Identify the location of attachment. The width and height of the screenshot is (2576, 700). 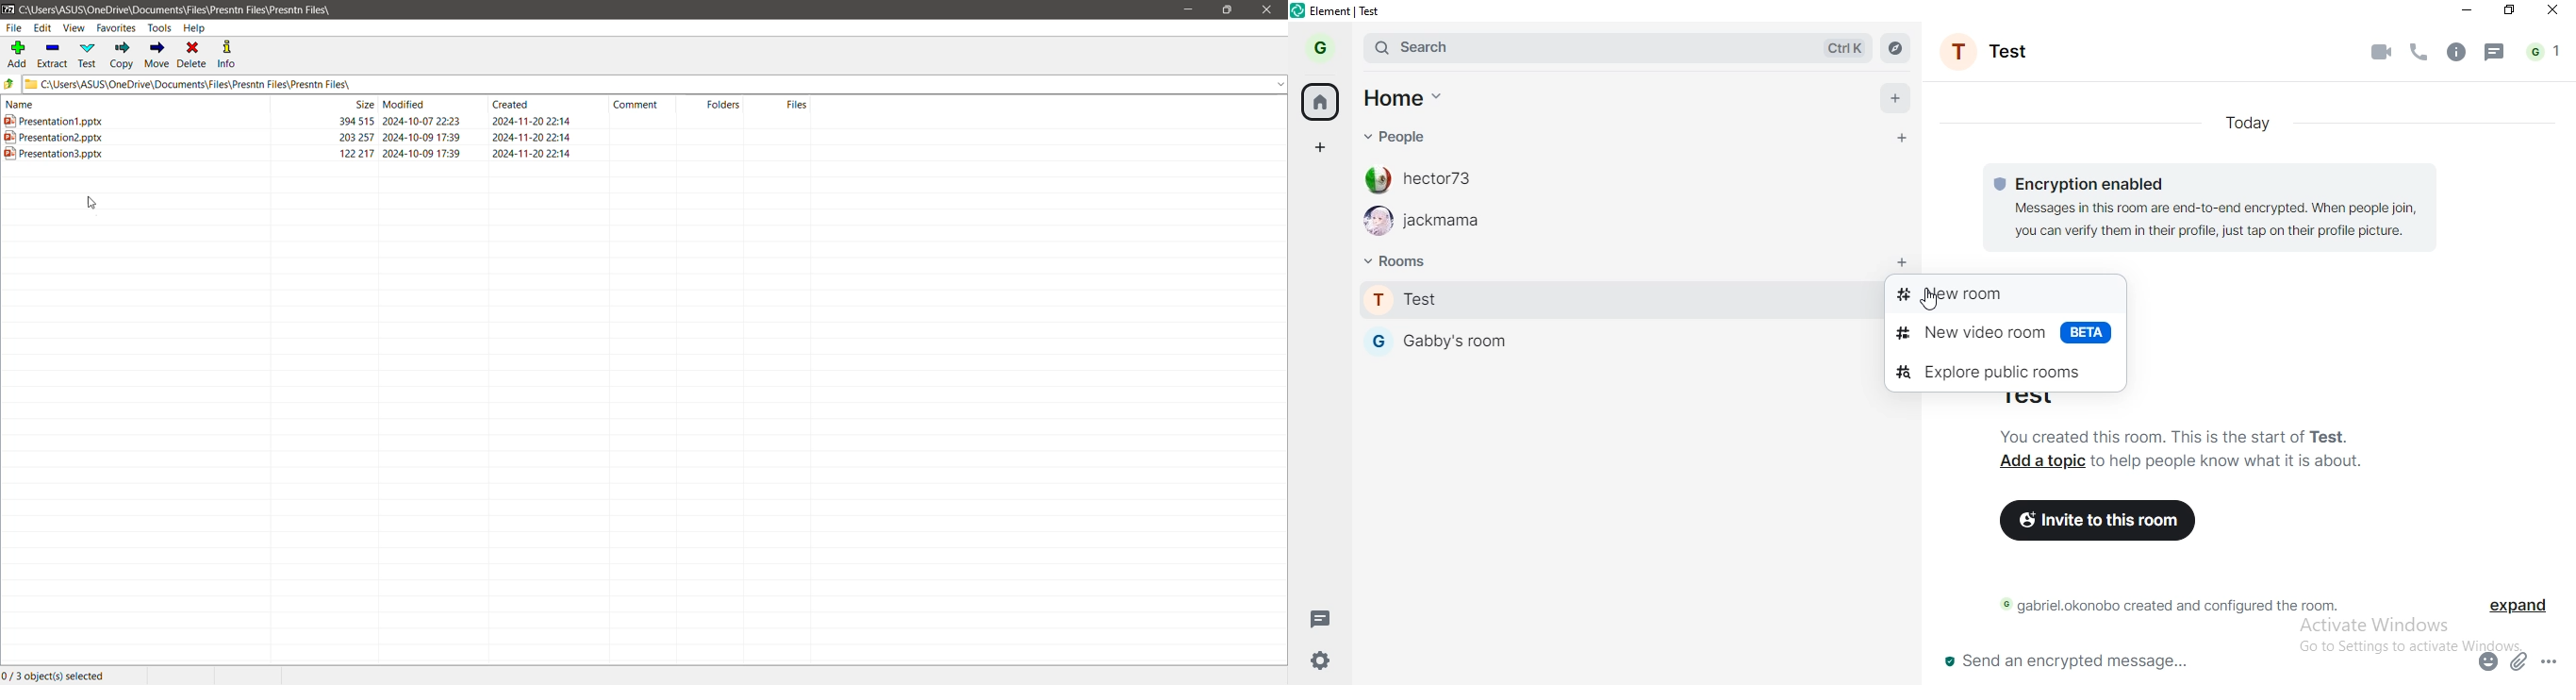
(2519, 660).